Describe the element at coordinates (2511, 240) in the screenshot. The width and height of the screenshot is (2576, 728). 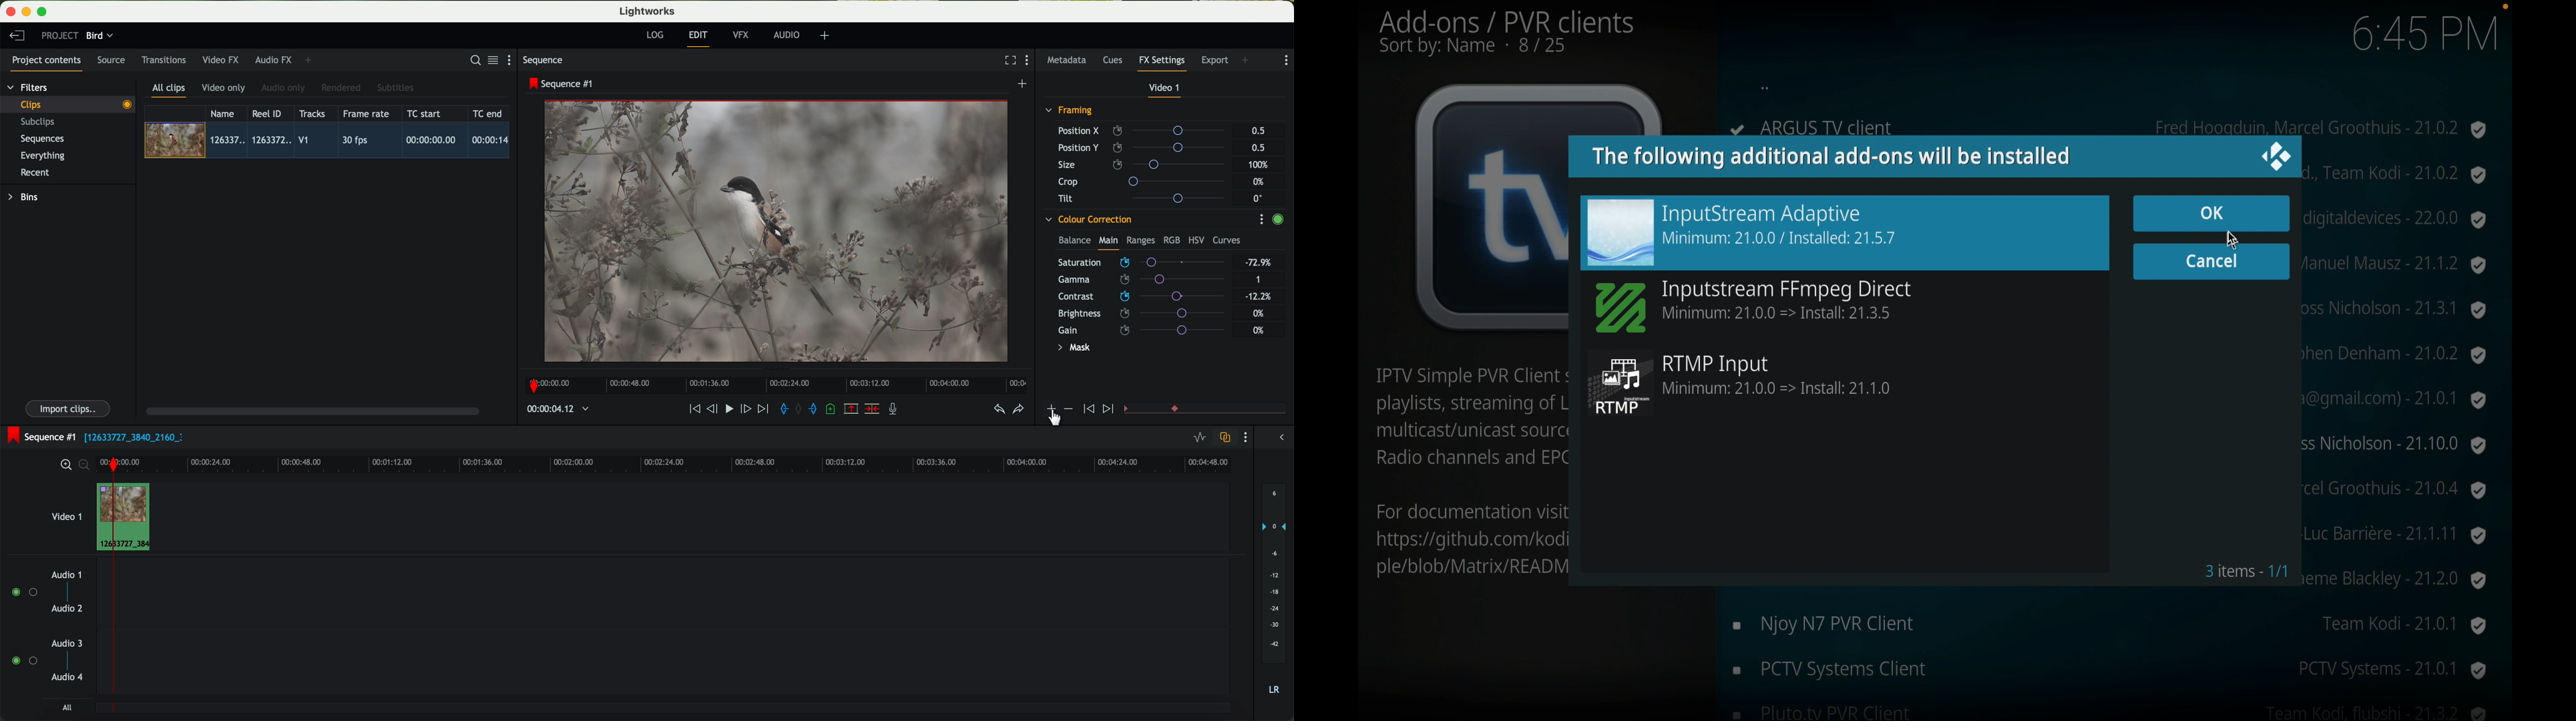
I see `scroll box` at that location.